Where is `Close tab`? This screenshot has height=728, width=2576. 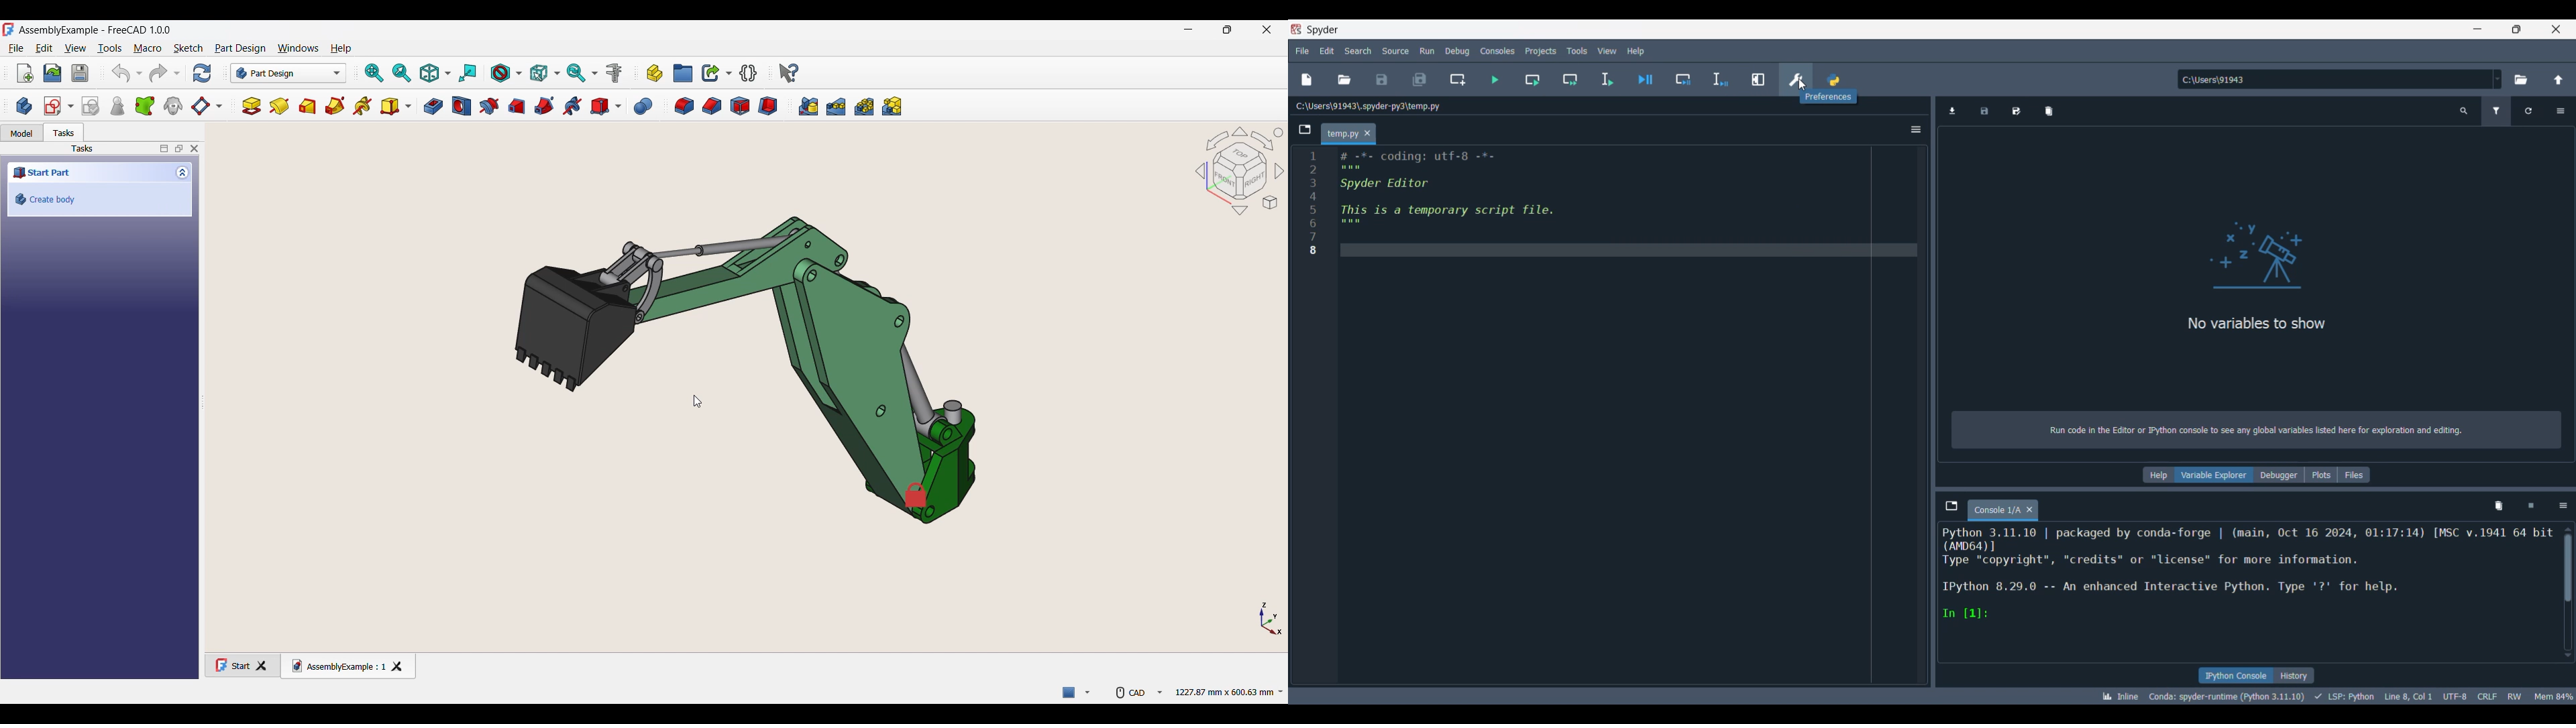 Close tab is located at coordinates (1367, 133).